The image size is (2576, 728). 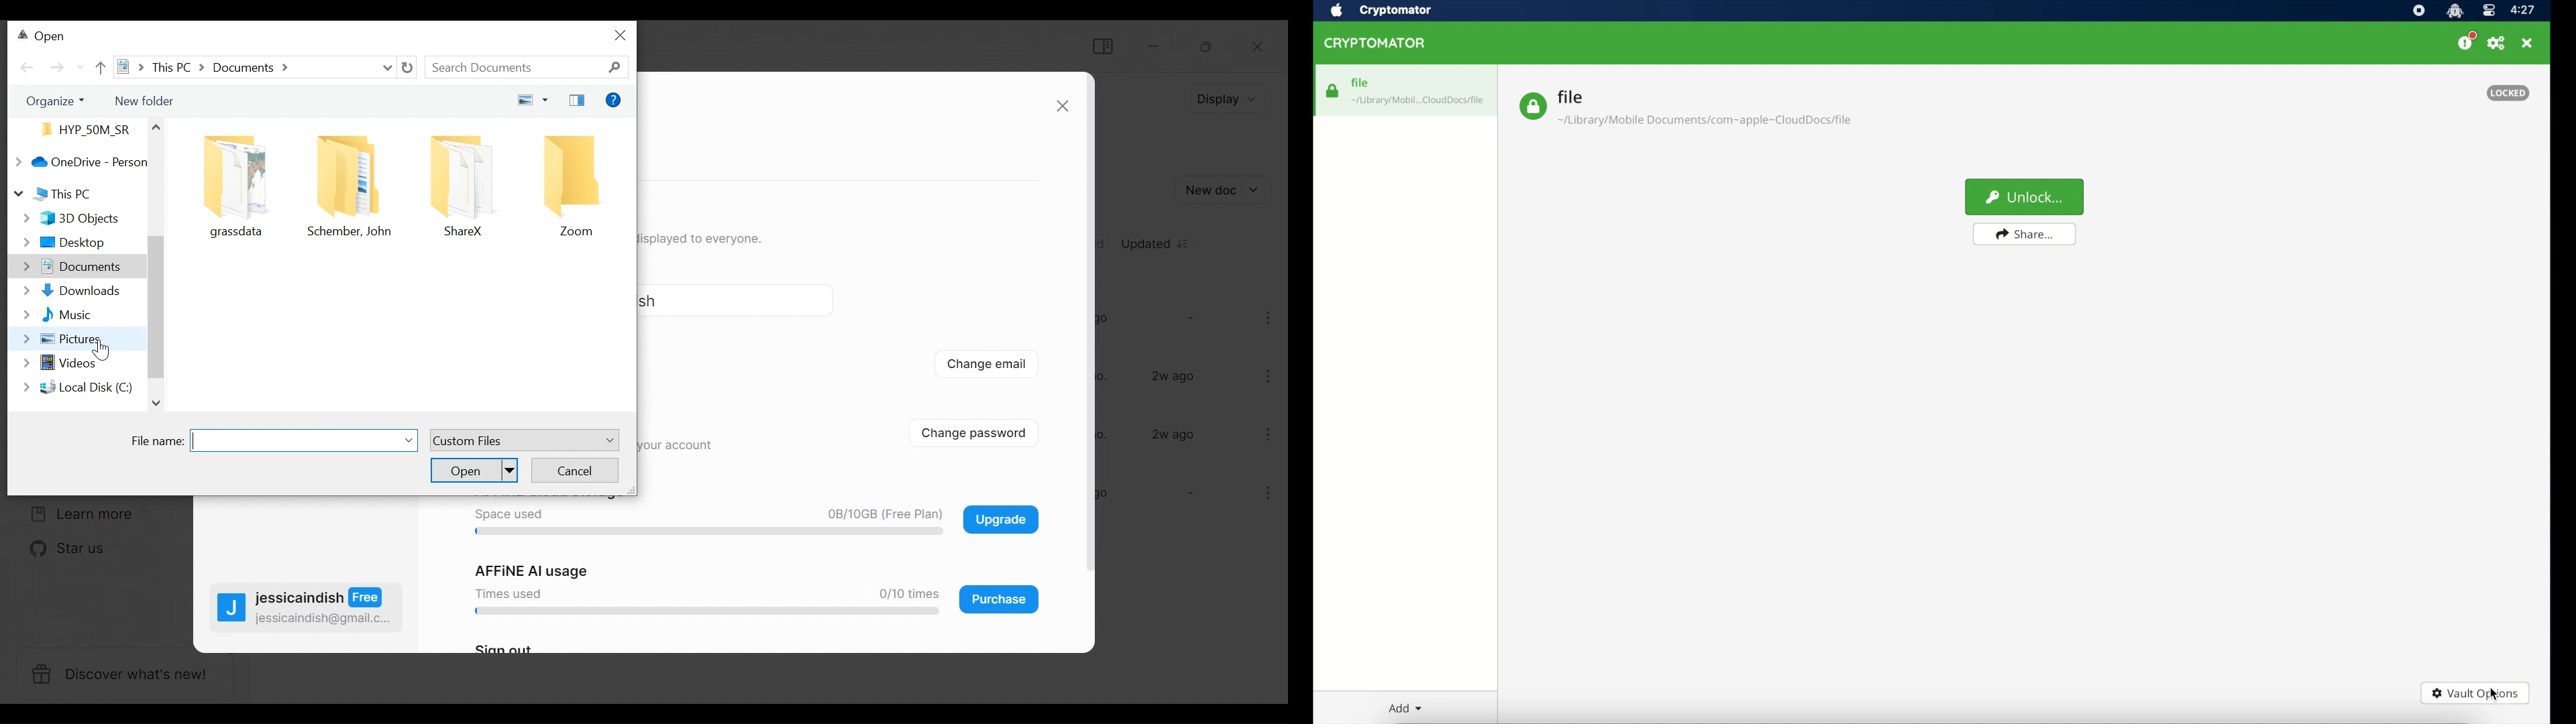 I want to click on down, so click(x=160, y=404).